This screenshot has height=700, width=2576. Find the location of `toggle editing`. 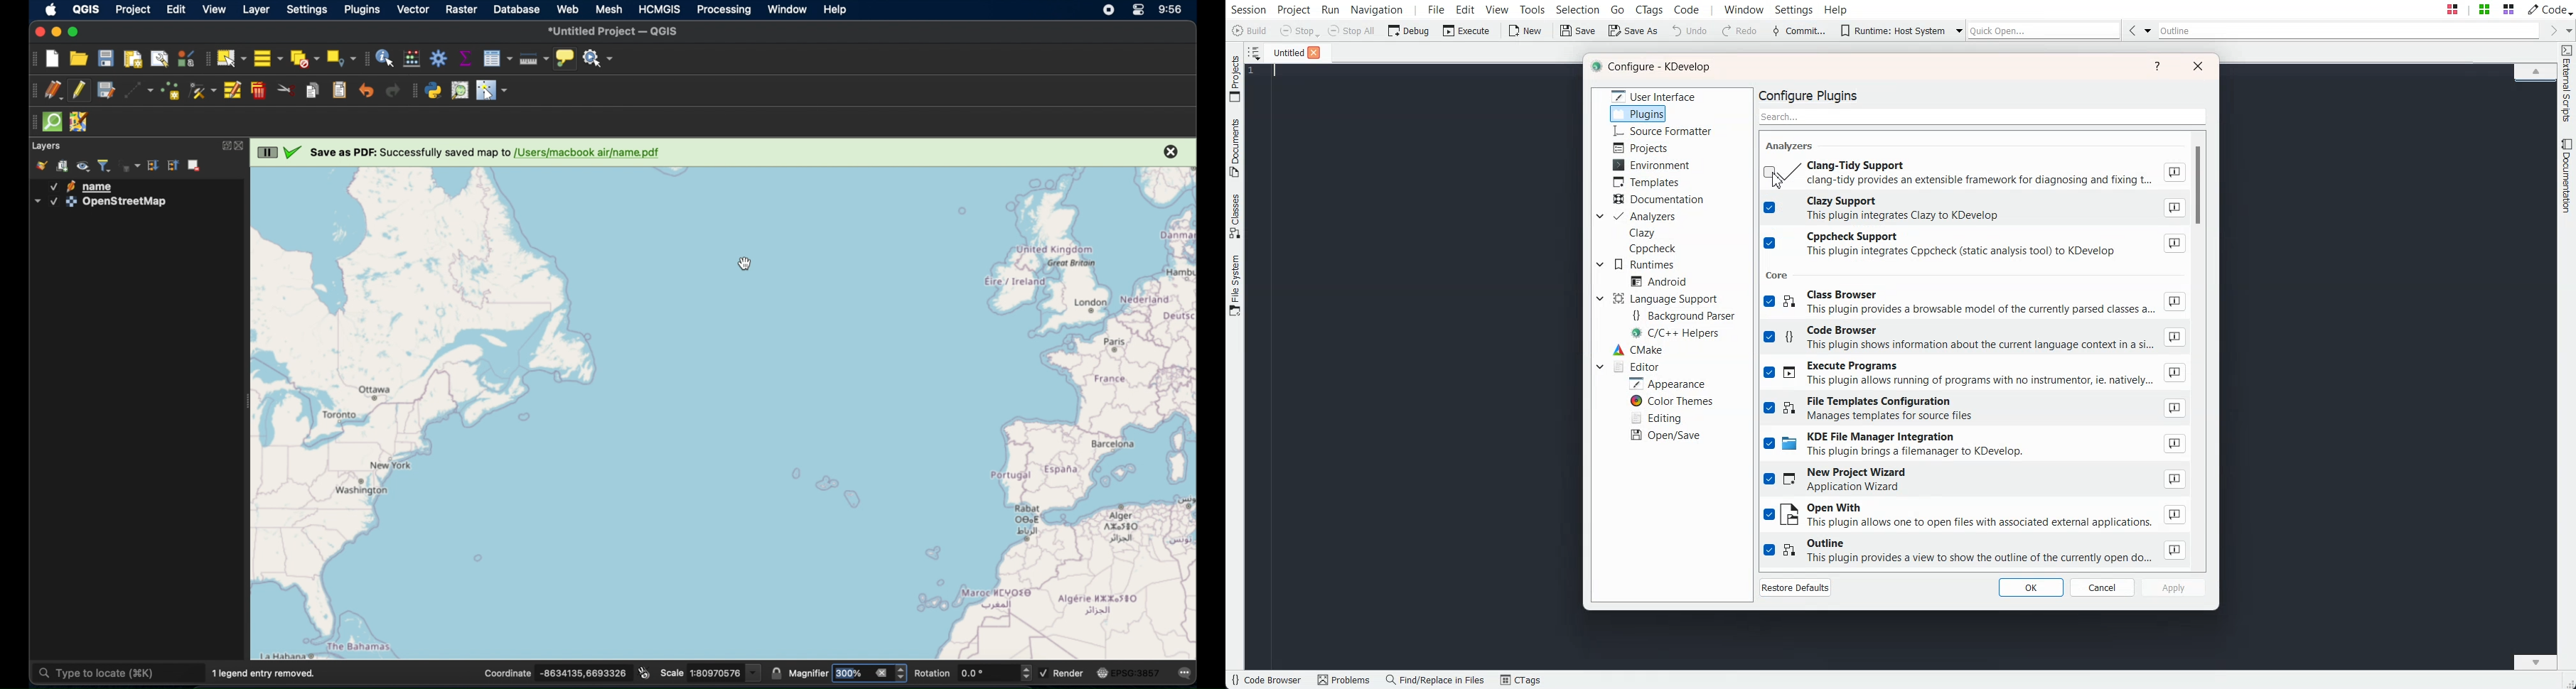

toggle editing is located at coordinates (78, 91).